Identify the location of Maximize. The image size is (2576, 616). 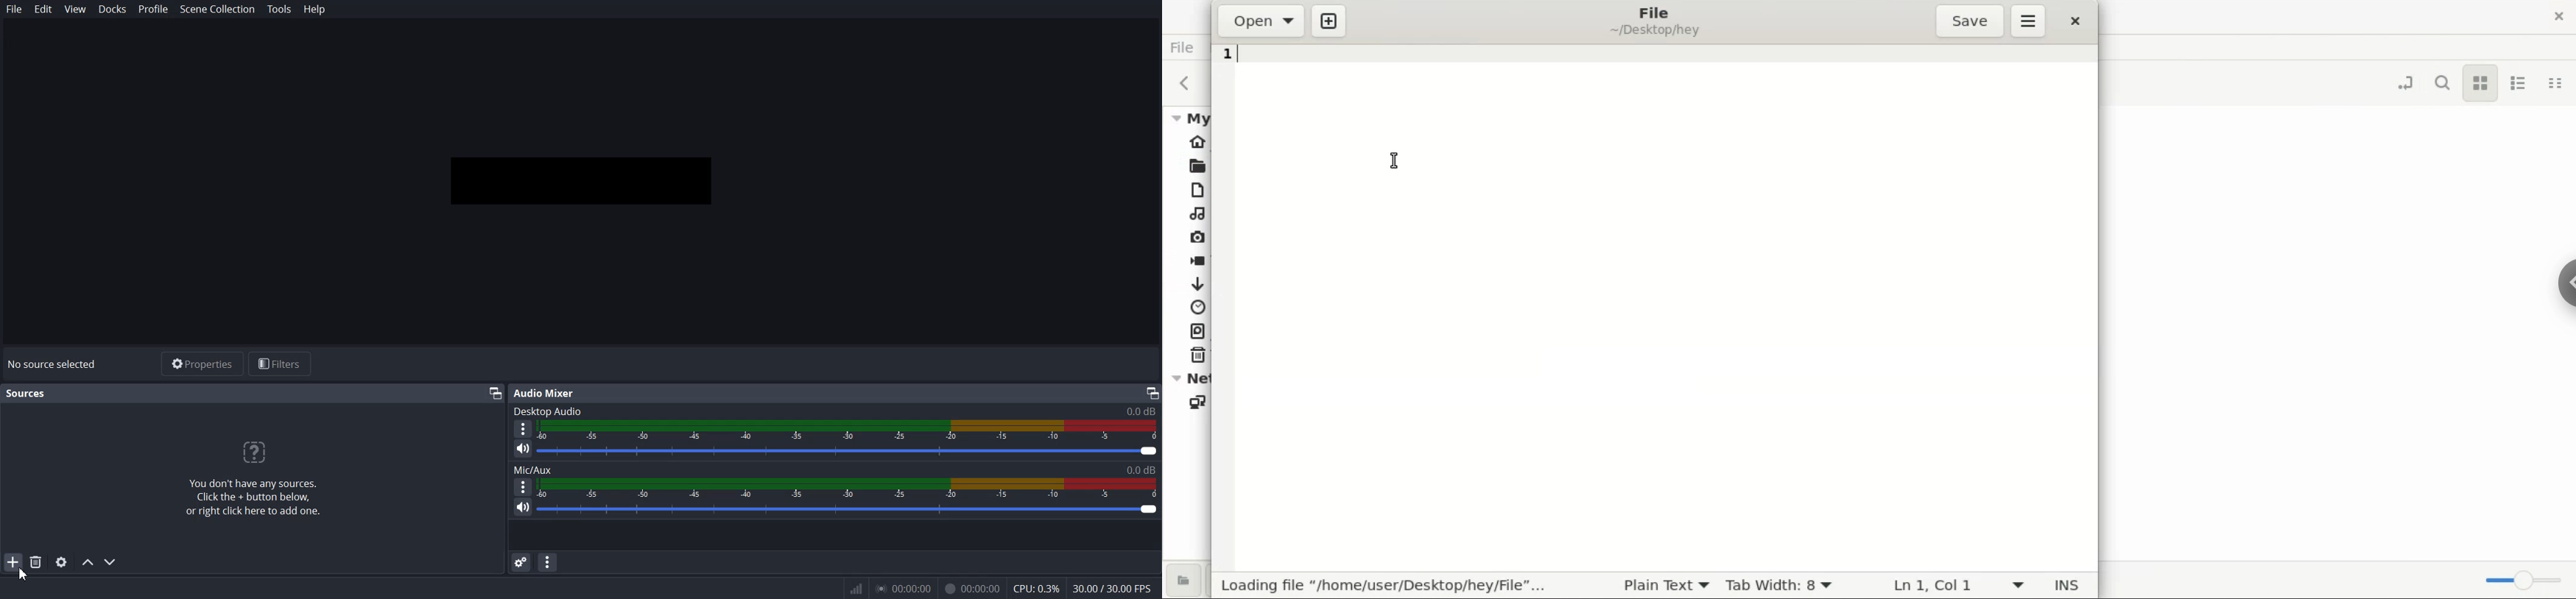
(1153, 393).